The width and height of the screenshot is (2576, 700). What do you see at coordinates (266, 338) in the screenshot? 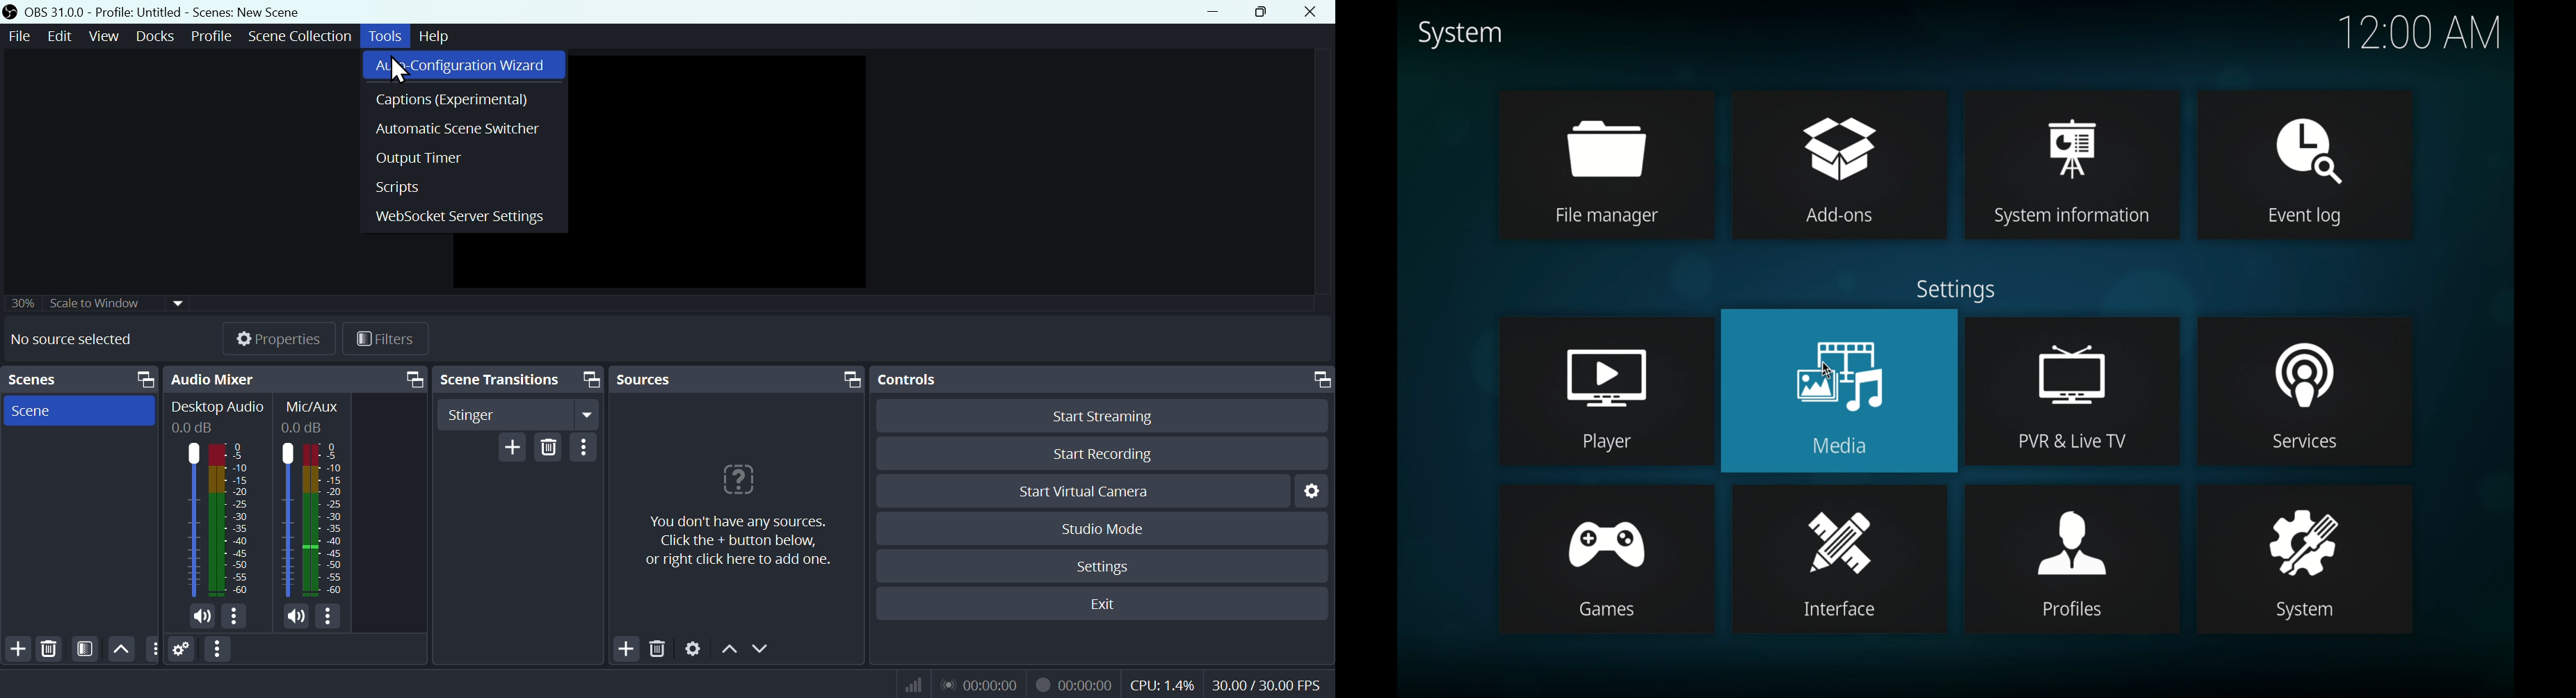
I see `Properties` at bounding box center [266, 338].